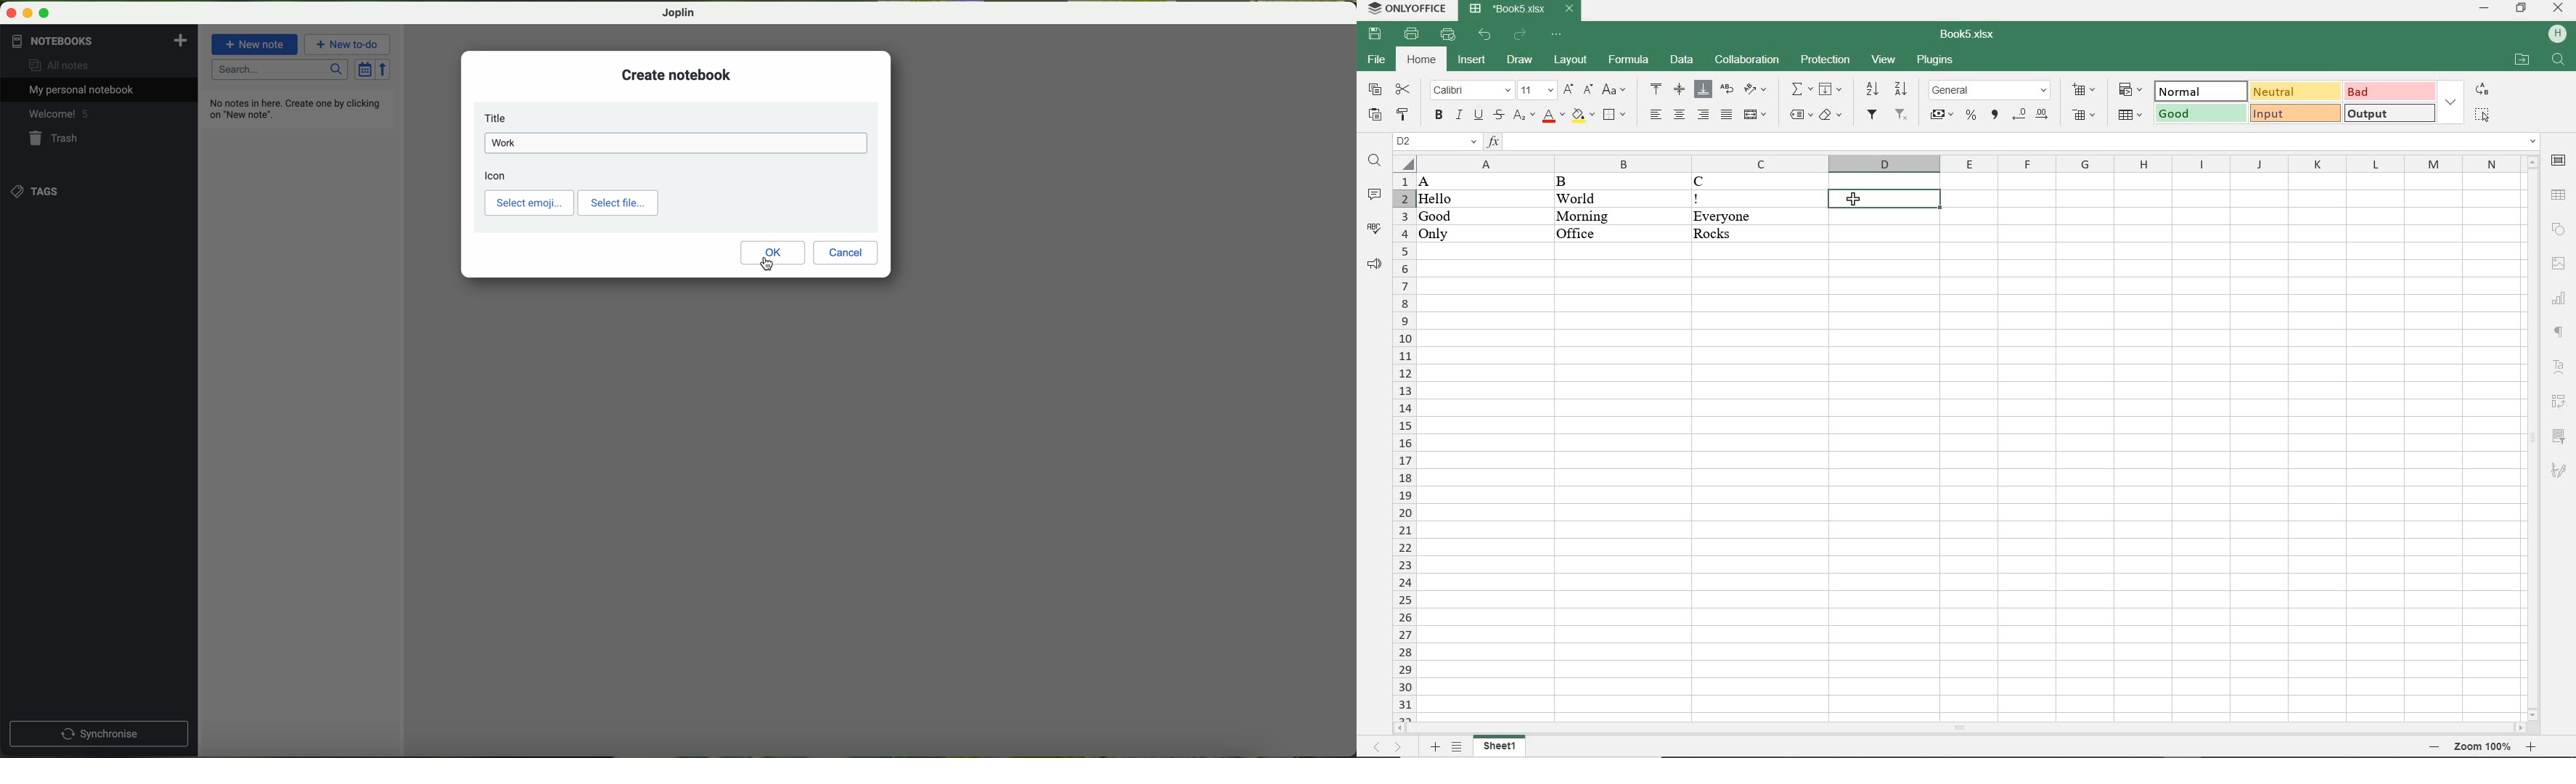 The width and height of the screenshot is (2576, 784). Describe the element at coordinates (2522, 9) in the screenshot. I see `RESTORE DOWN` at that location.